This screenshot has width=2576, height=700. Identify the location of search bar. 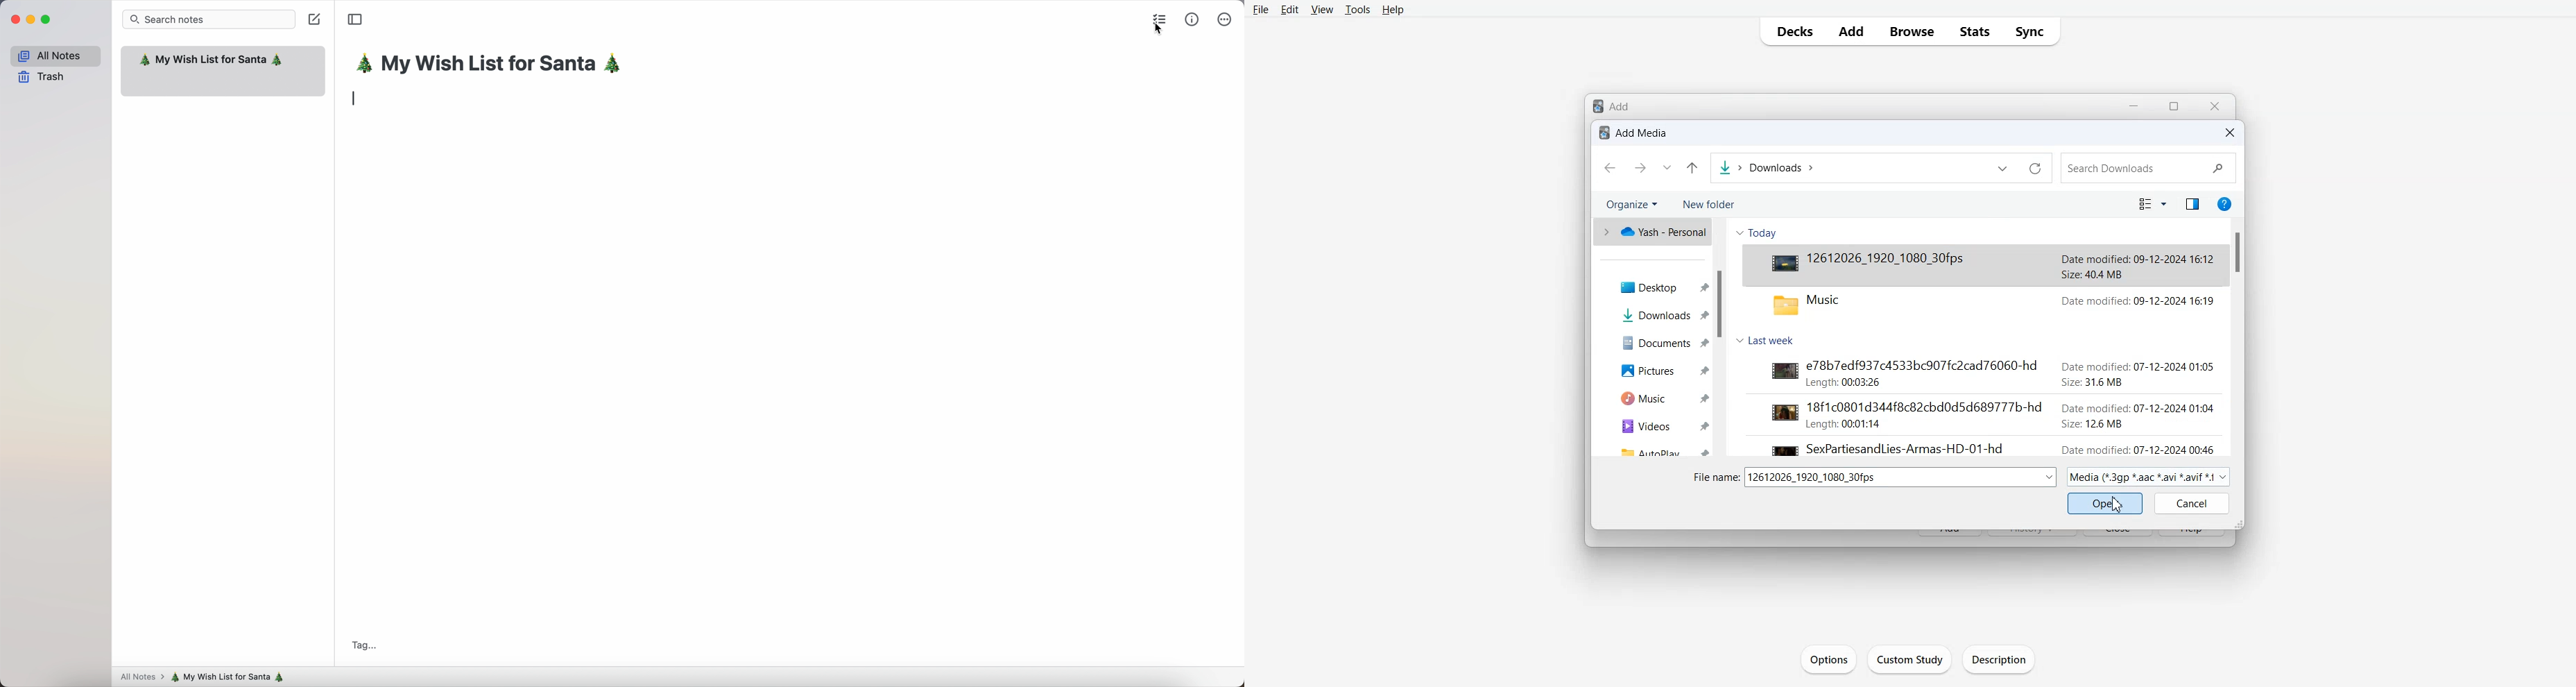
(209, 19).